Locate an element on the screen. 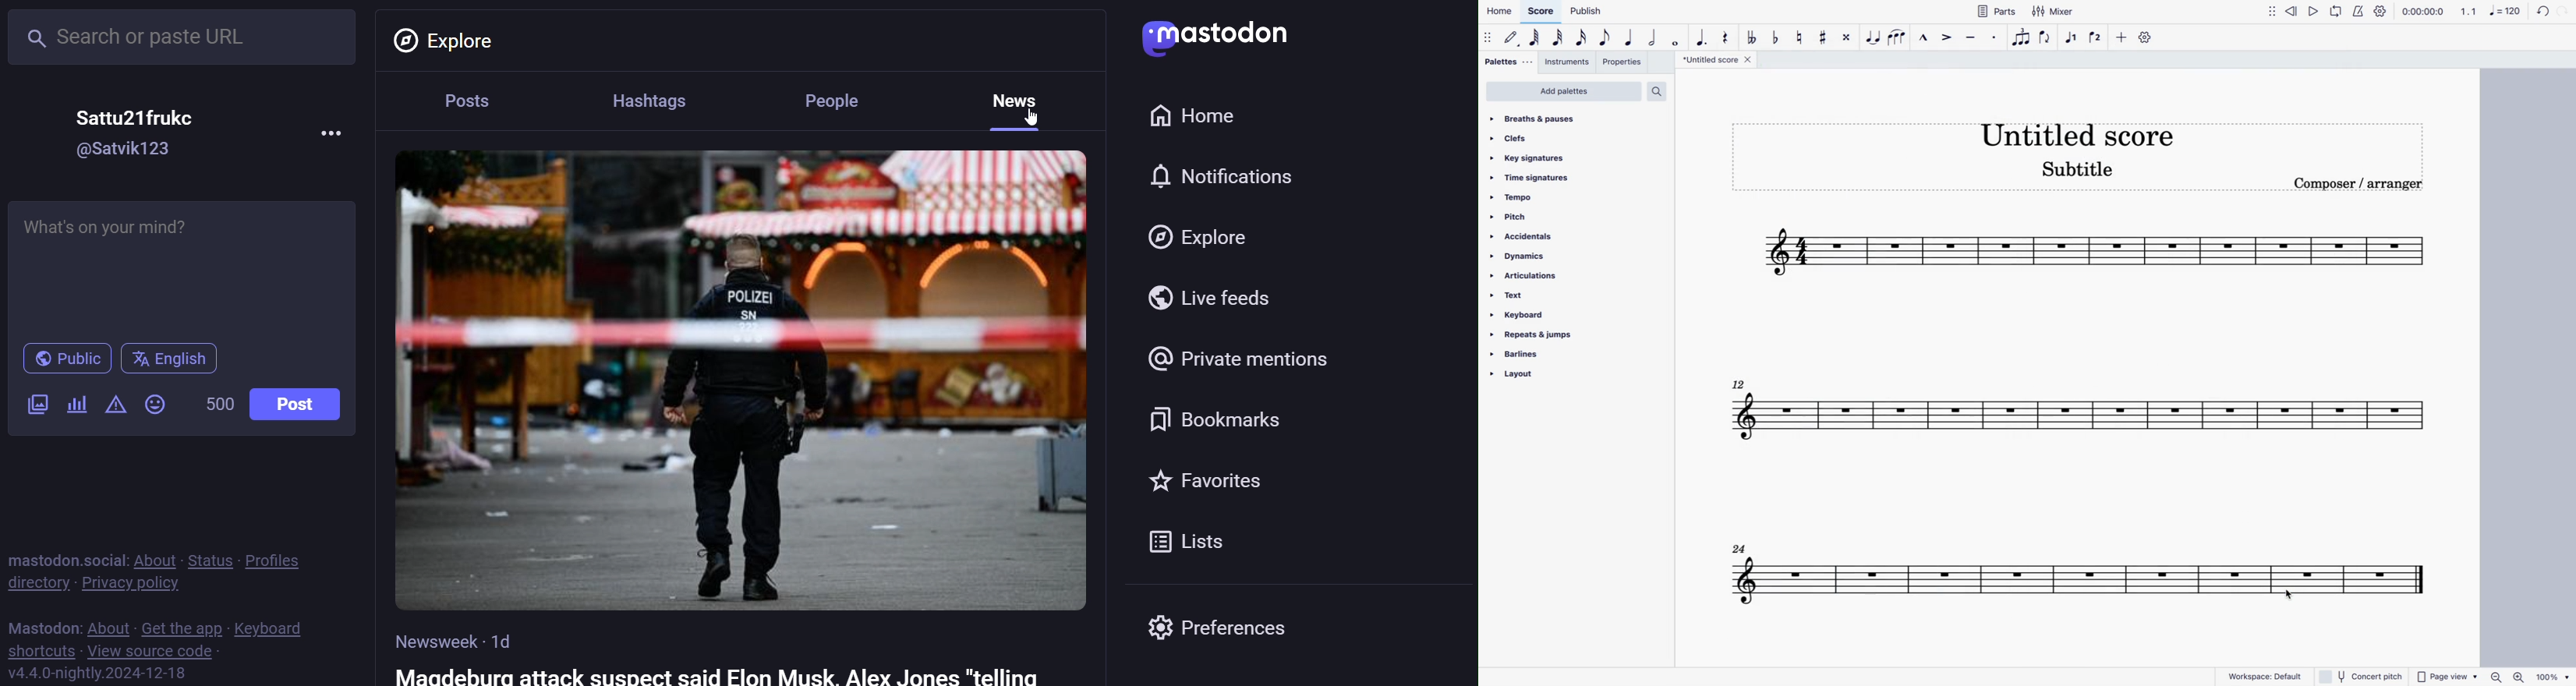  mastodon is located at coordinates (1219, 37).